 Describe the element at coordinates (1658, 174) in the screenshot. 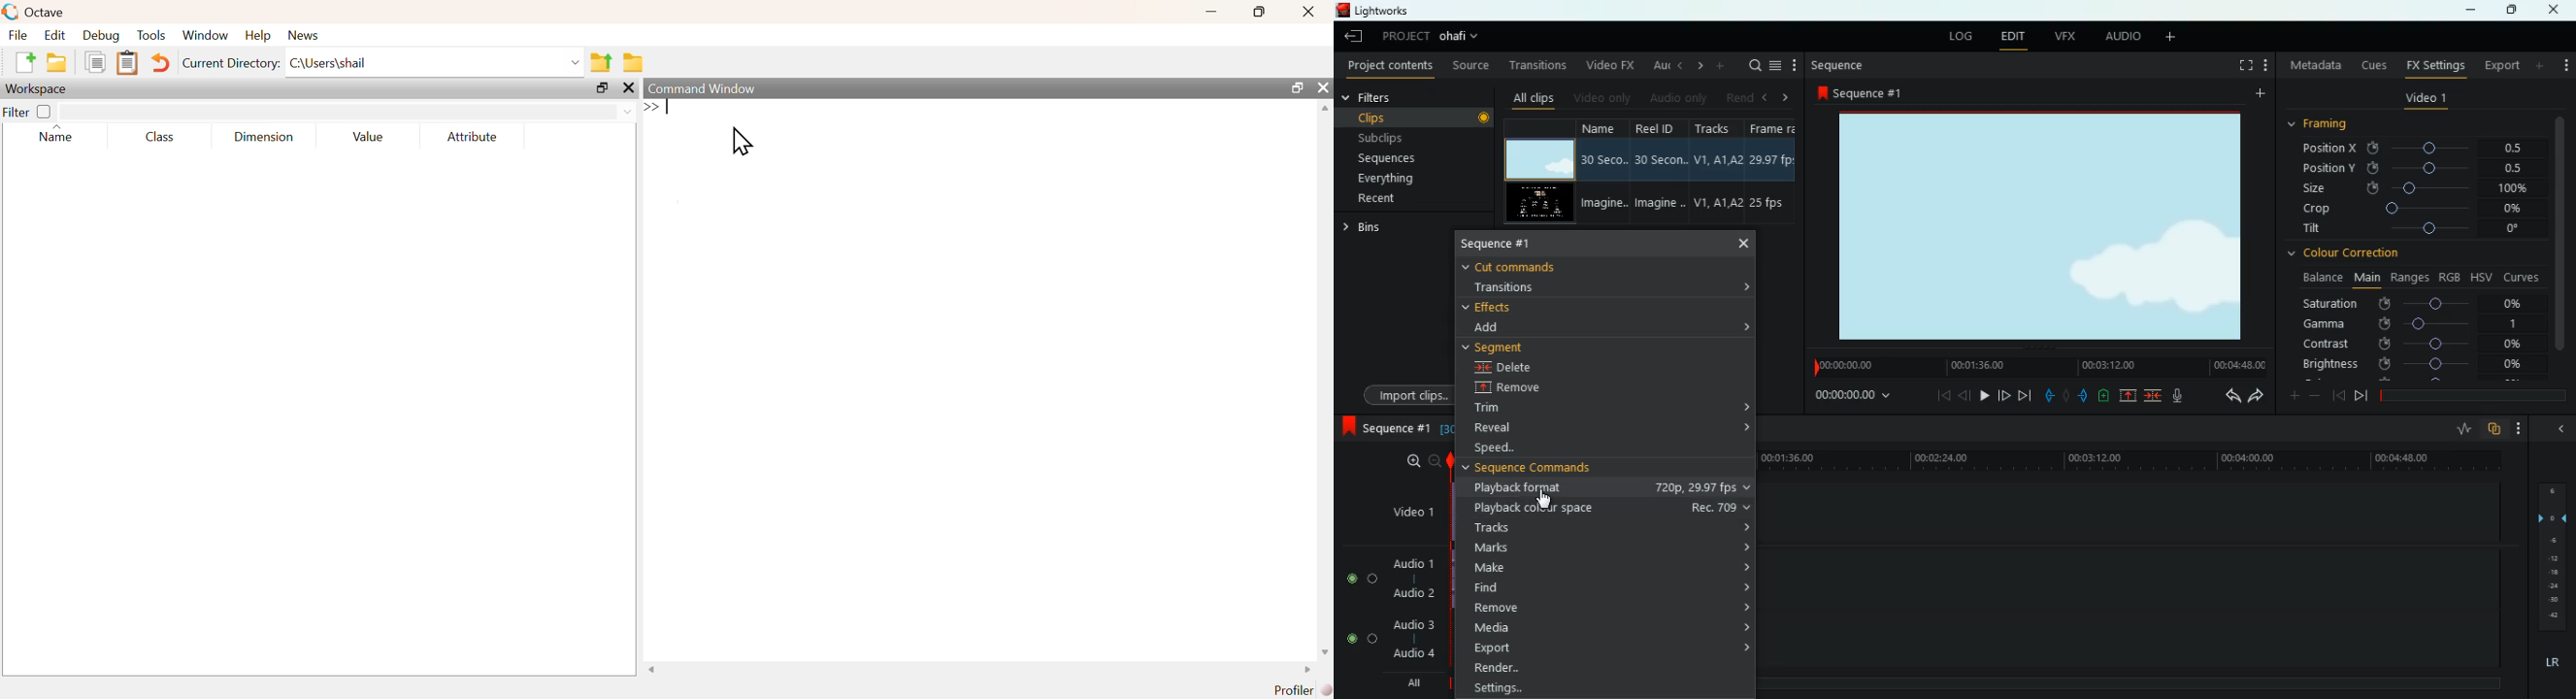

I see `reel id` at that location.